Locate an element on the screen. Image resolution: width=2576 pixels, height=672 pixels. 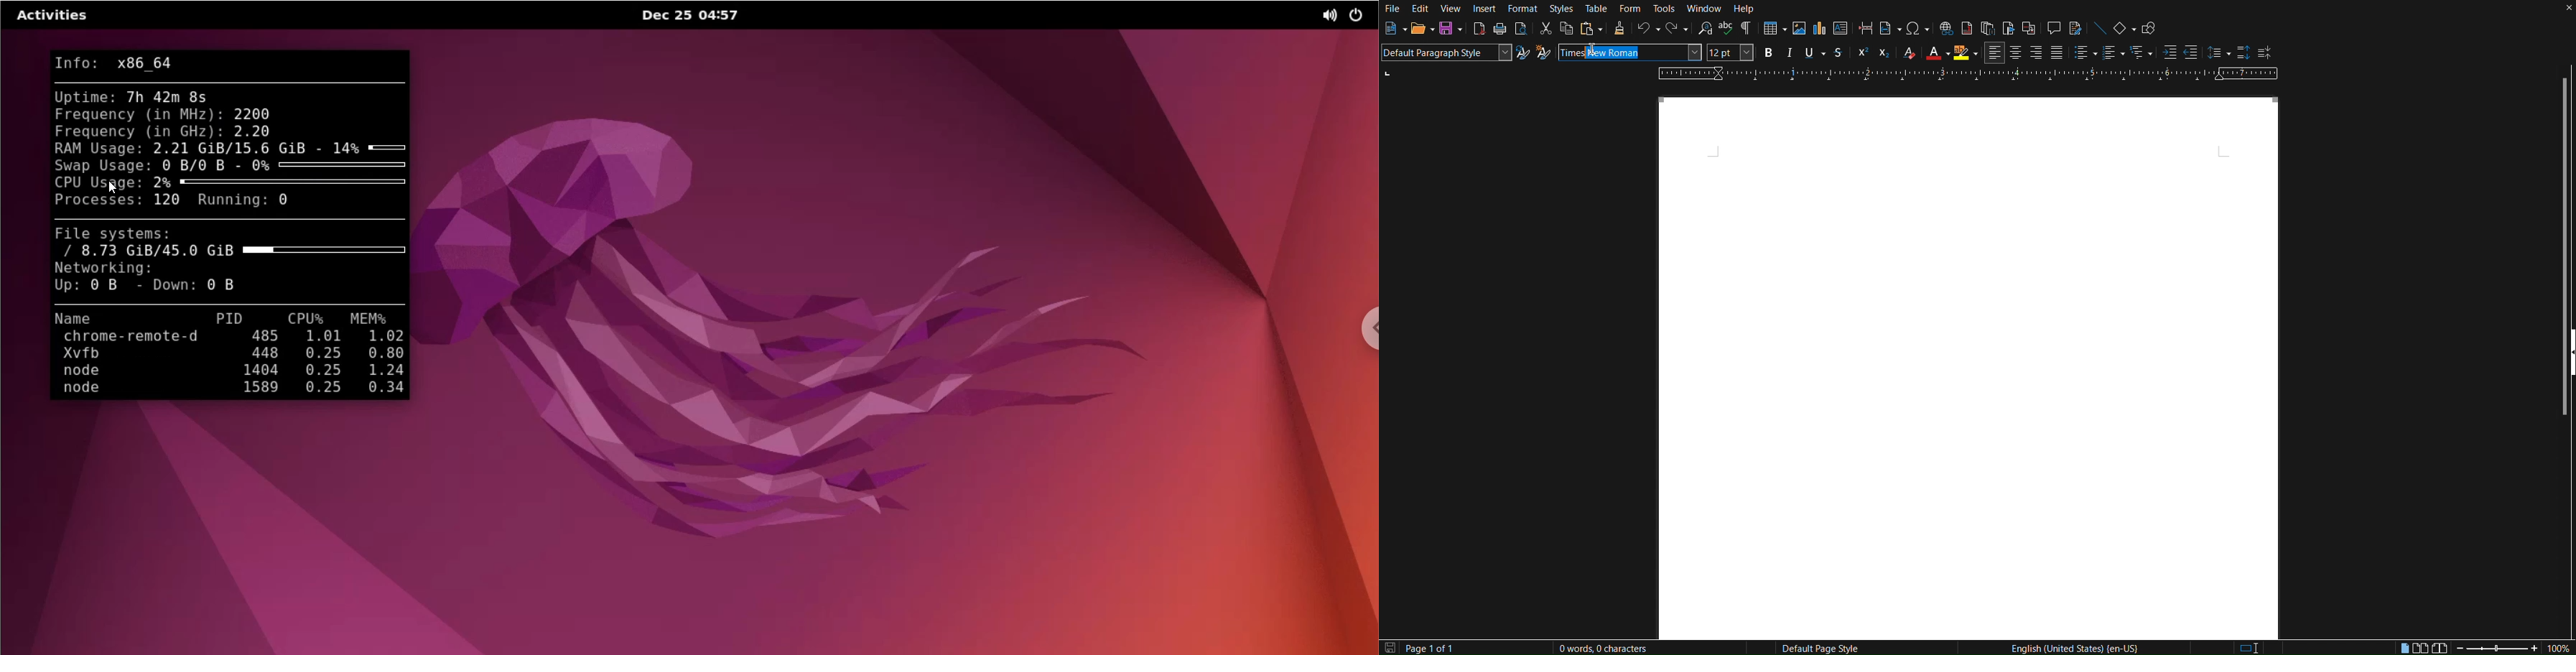
Ruler is located at coordinates (1968, 73).